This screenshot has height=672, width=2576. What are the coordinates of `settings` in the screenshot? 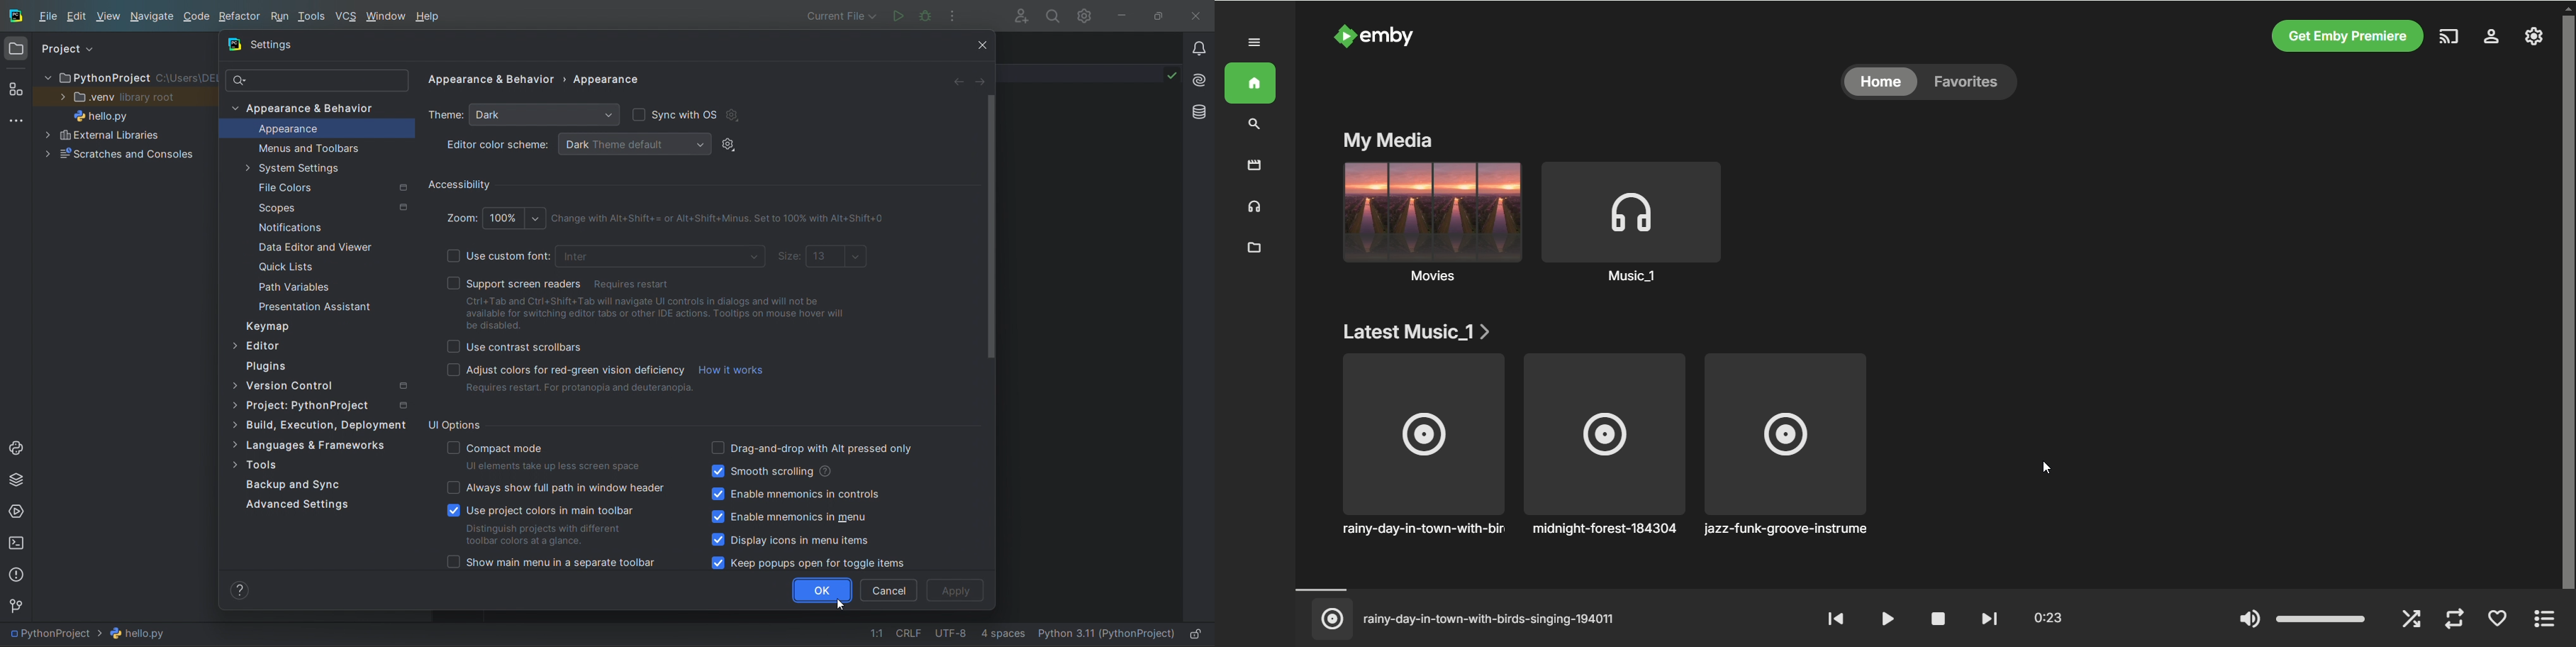 It's located at (733, 114).